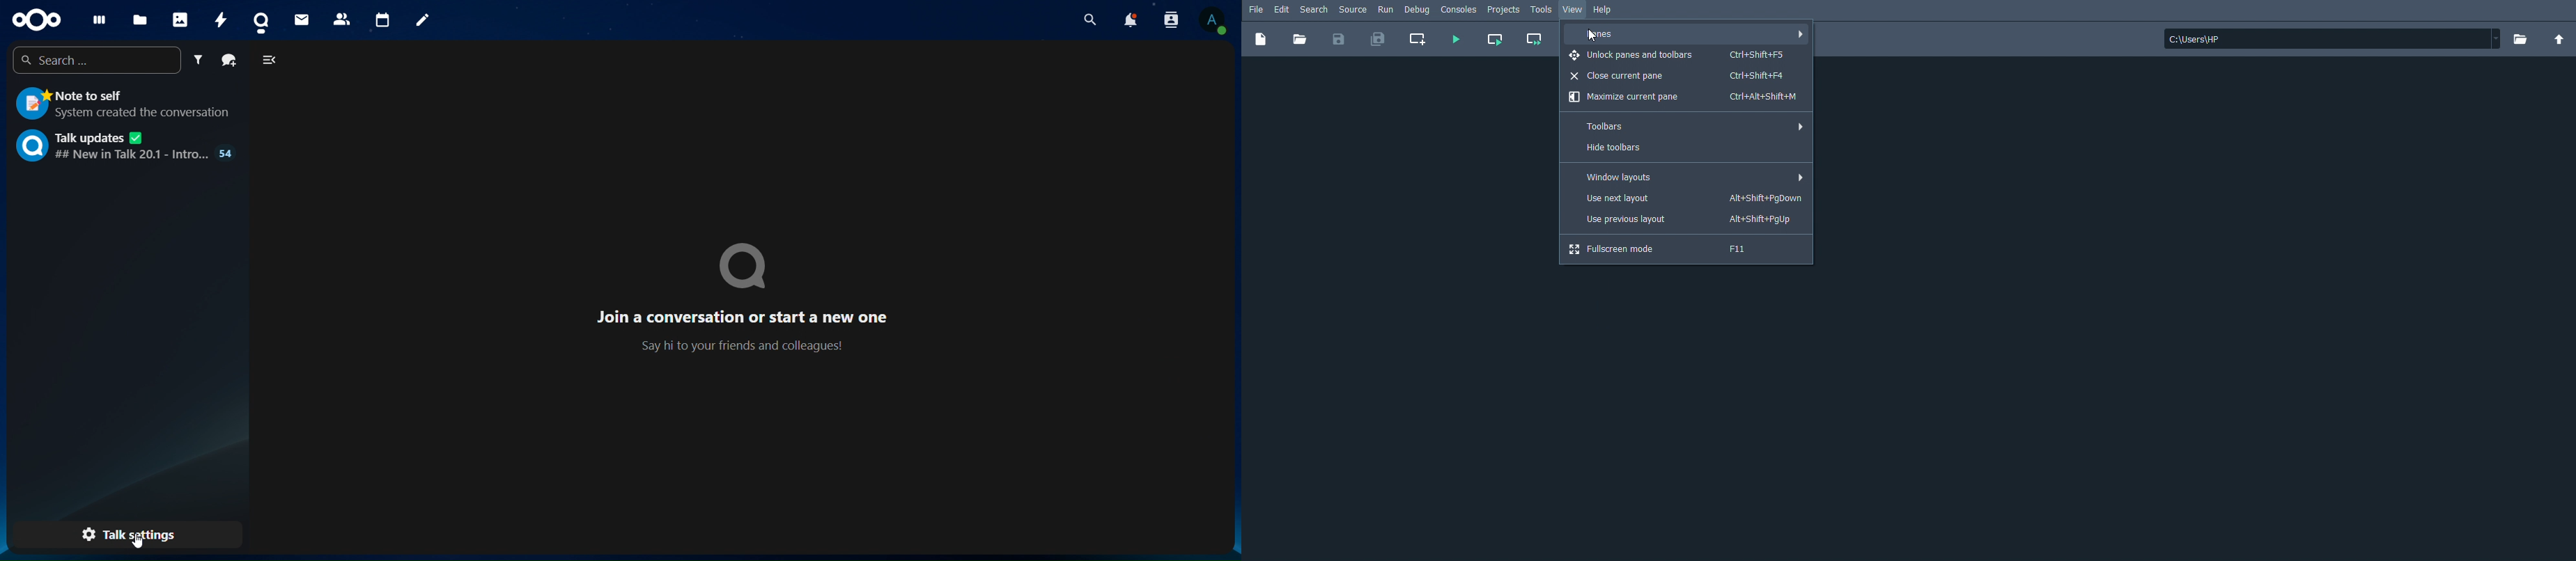 Image resolution: width=2576 pixels, height=588 pixels. I want to click on talk settings, so click(129, 532).